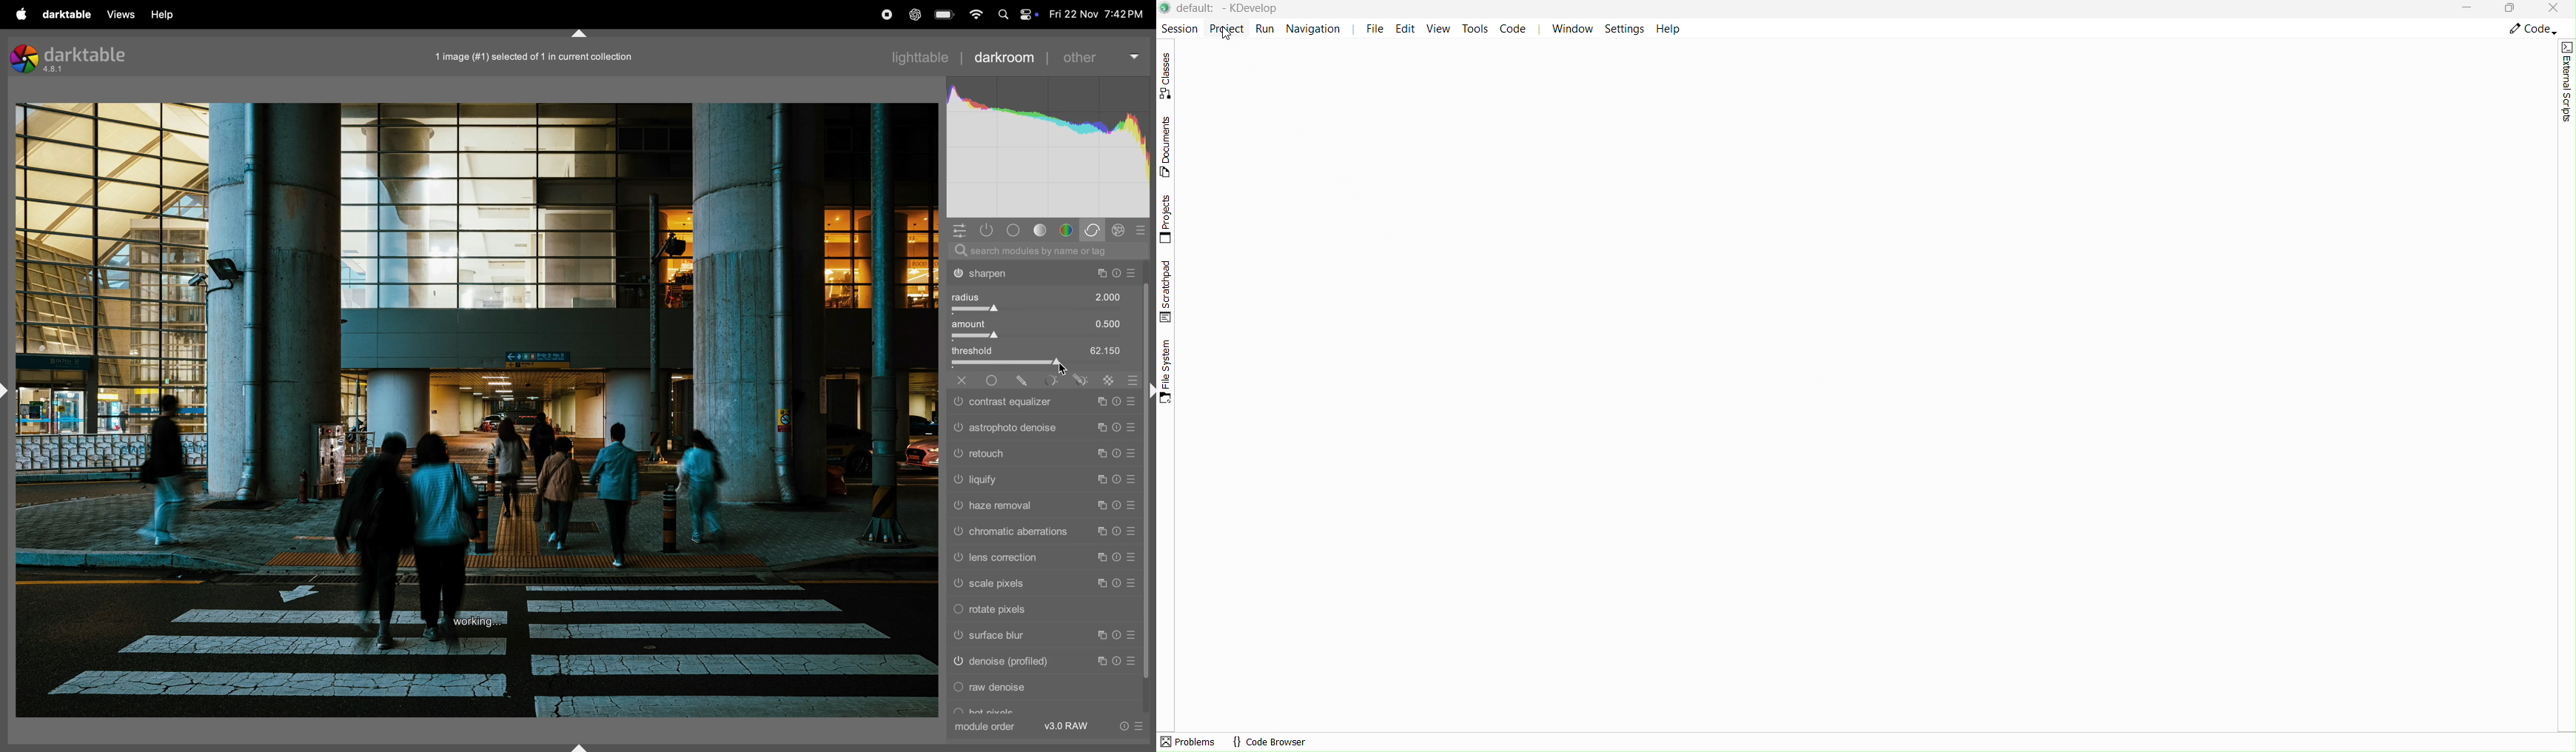 The height and width of the screenshot is (756, 2576). What do you see at coordinates (1130, 726) in the screenshot?
I see `info` at bounding box center [1130, 726].